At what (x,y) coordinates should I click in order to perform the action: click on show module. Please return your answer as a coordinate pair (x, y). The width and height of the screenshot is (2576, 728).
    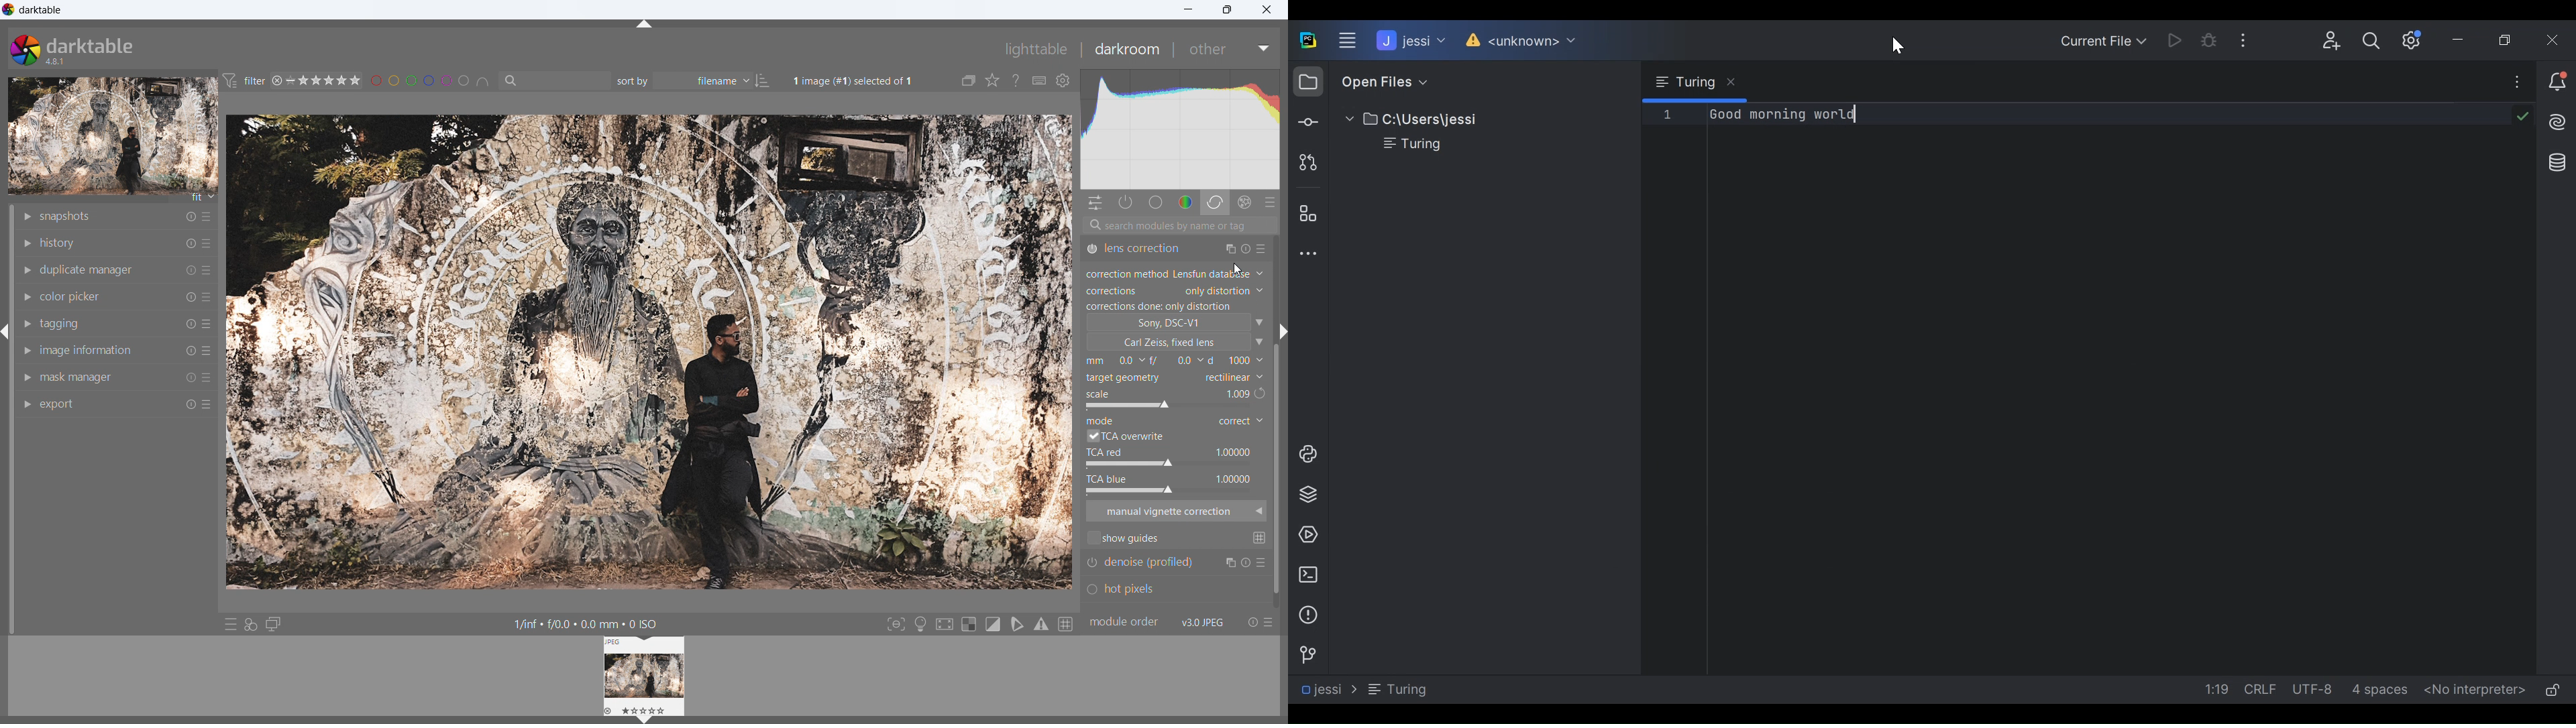
    Looking at the image, I should click on (26, 241).